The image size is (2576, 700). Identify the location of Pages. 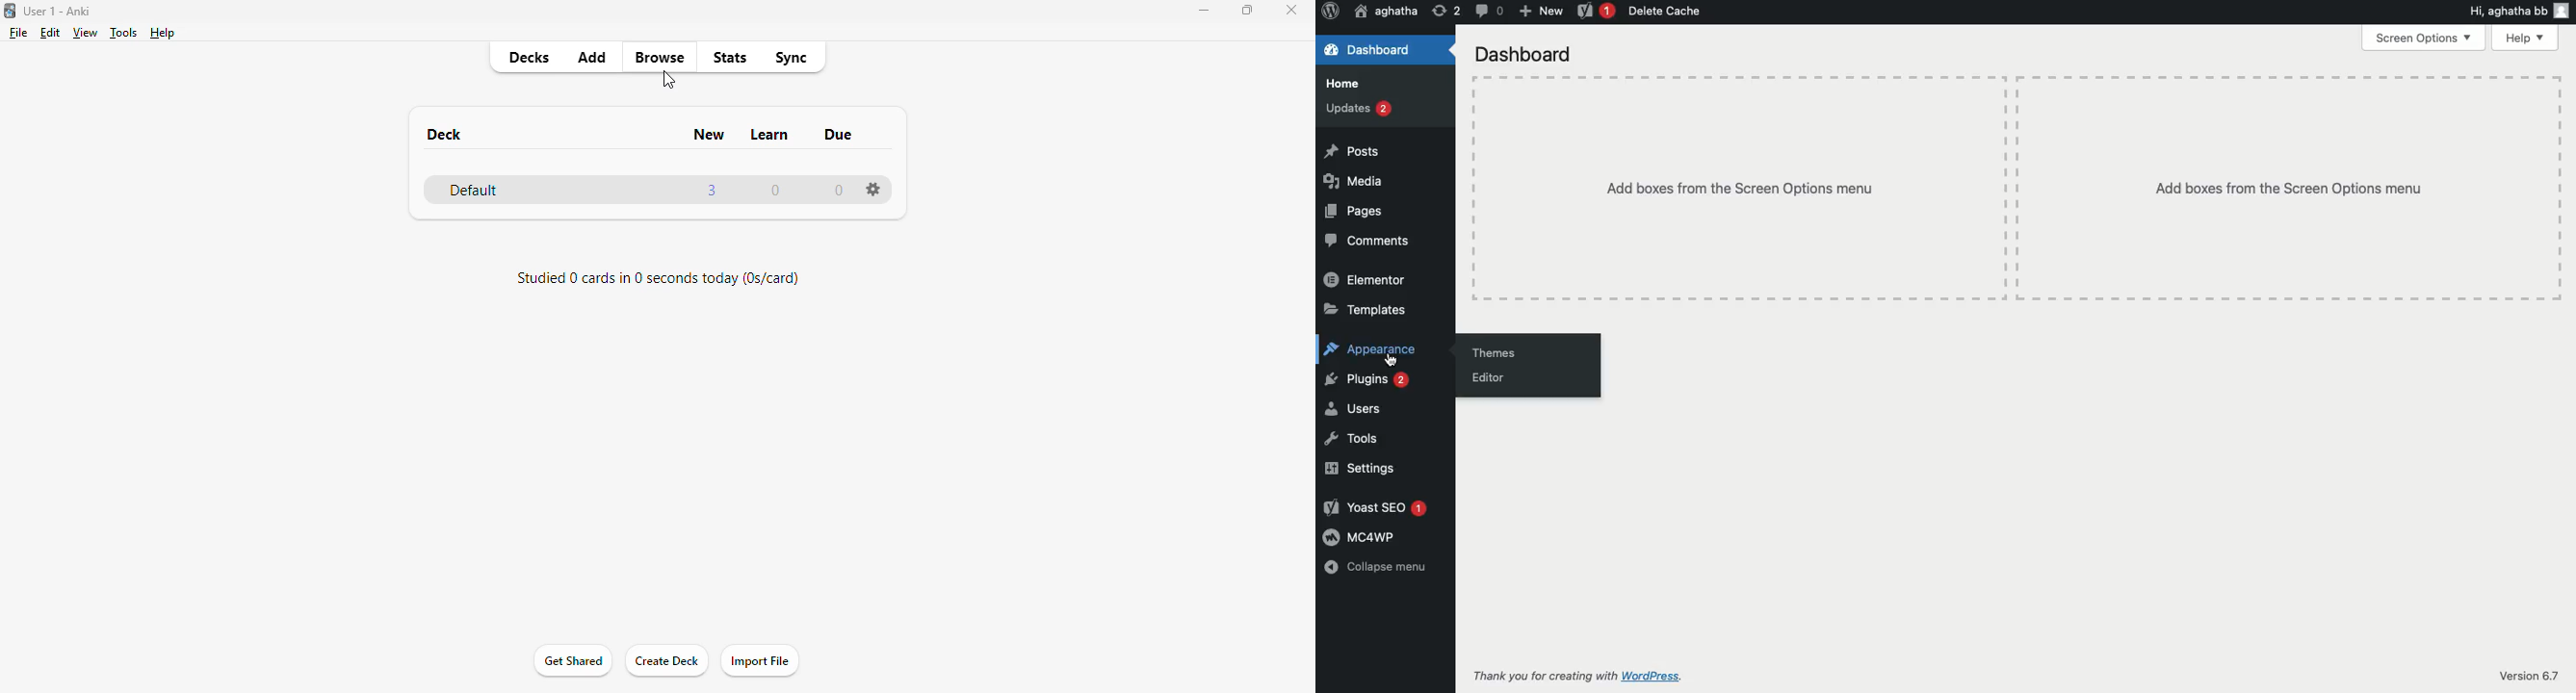
(1356, 210).